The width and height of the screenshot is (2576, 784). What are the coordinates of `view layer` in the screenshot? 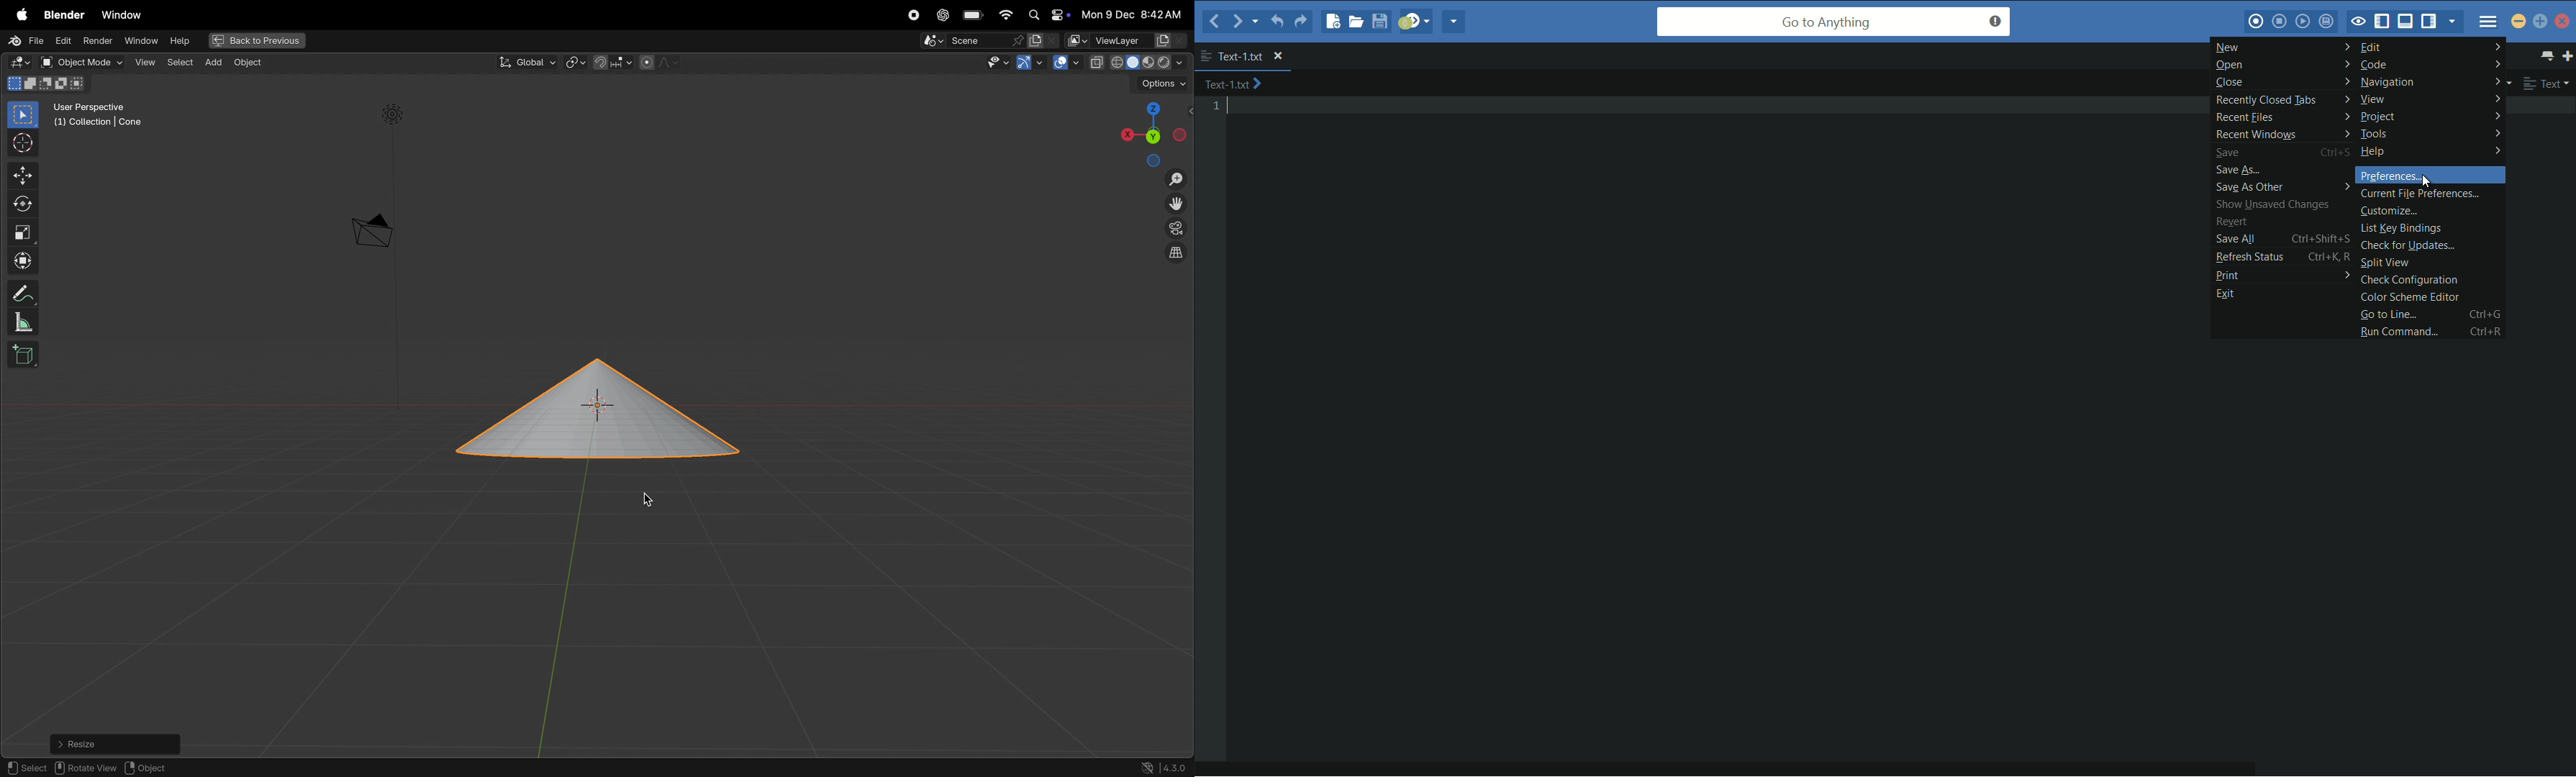 It's located at (1128, 38).